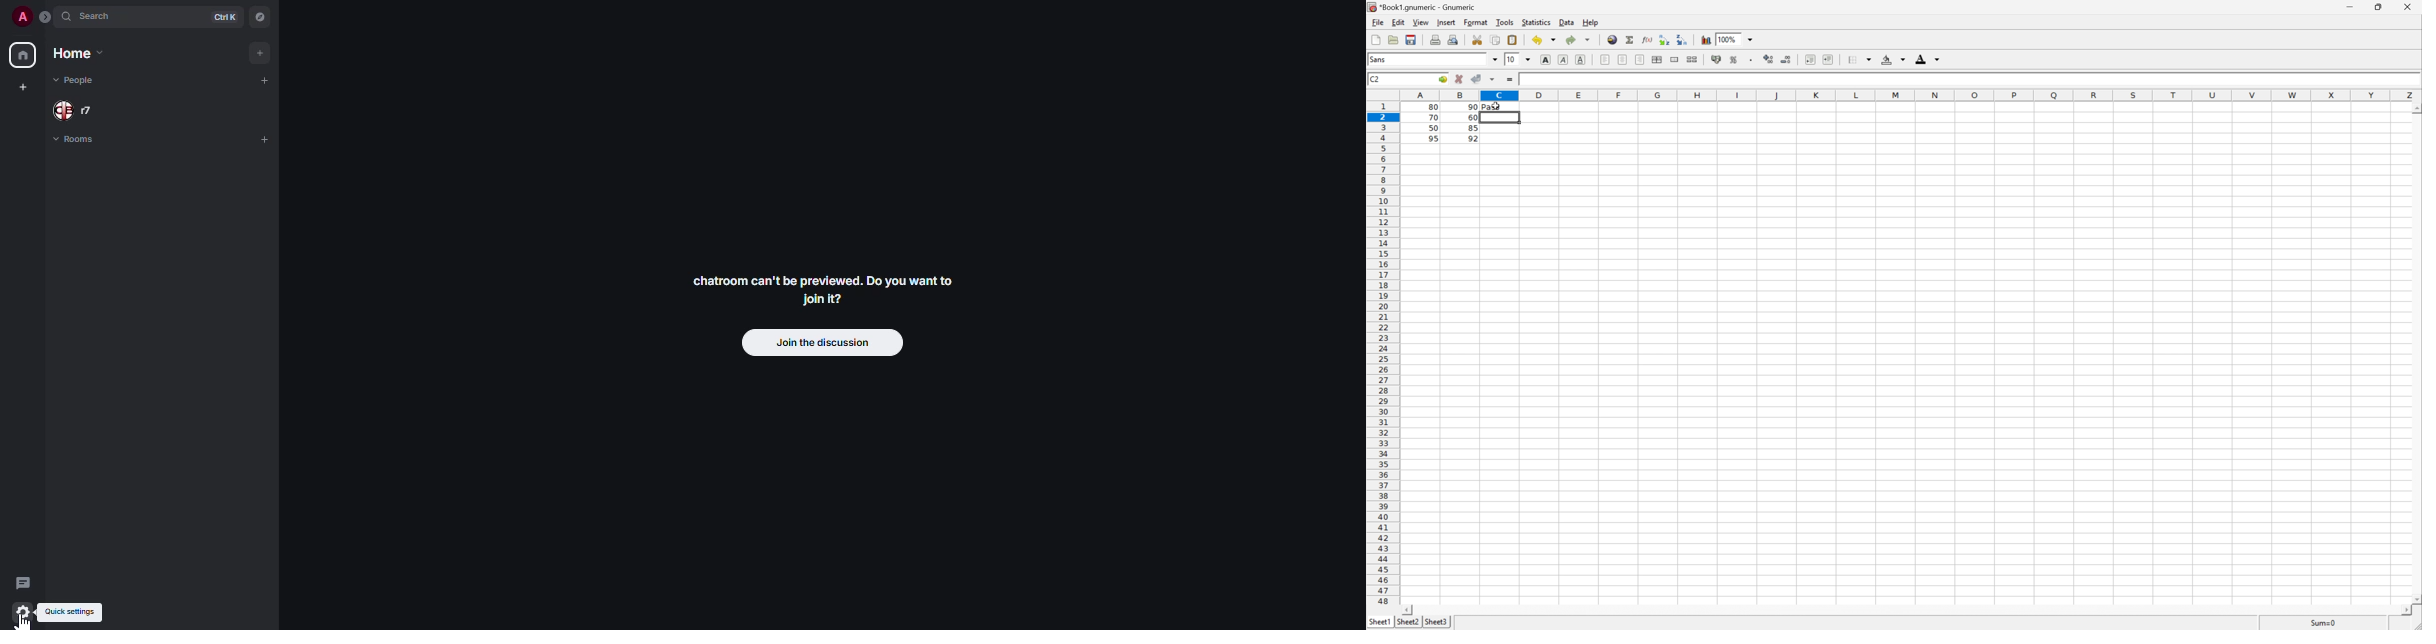 The height and width of the screenshot is (644, 2436). Describe the element at coordinates (1443, 79) in the screenshot. I see `Go to...` at that location.